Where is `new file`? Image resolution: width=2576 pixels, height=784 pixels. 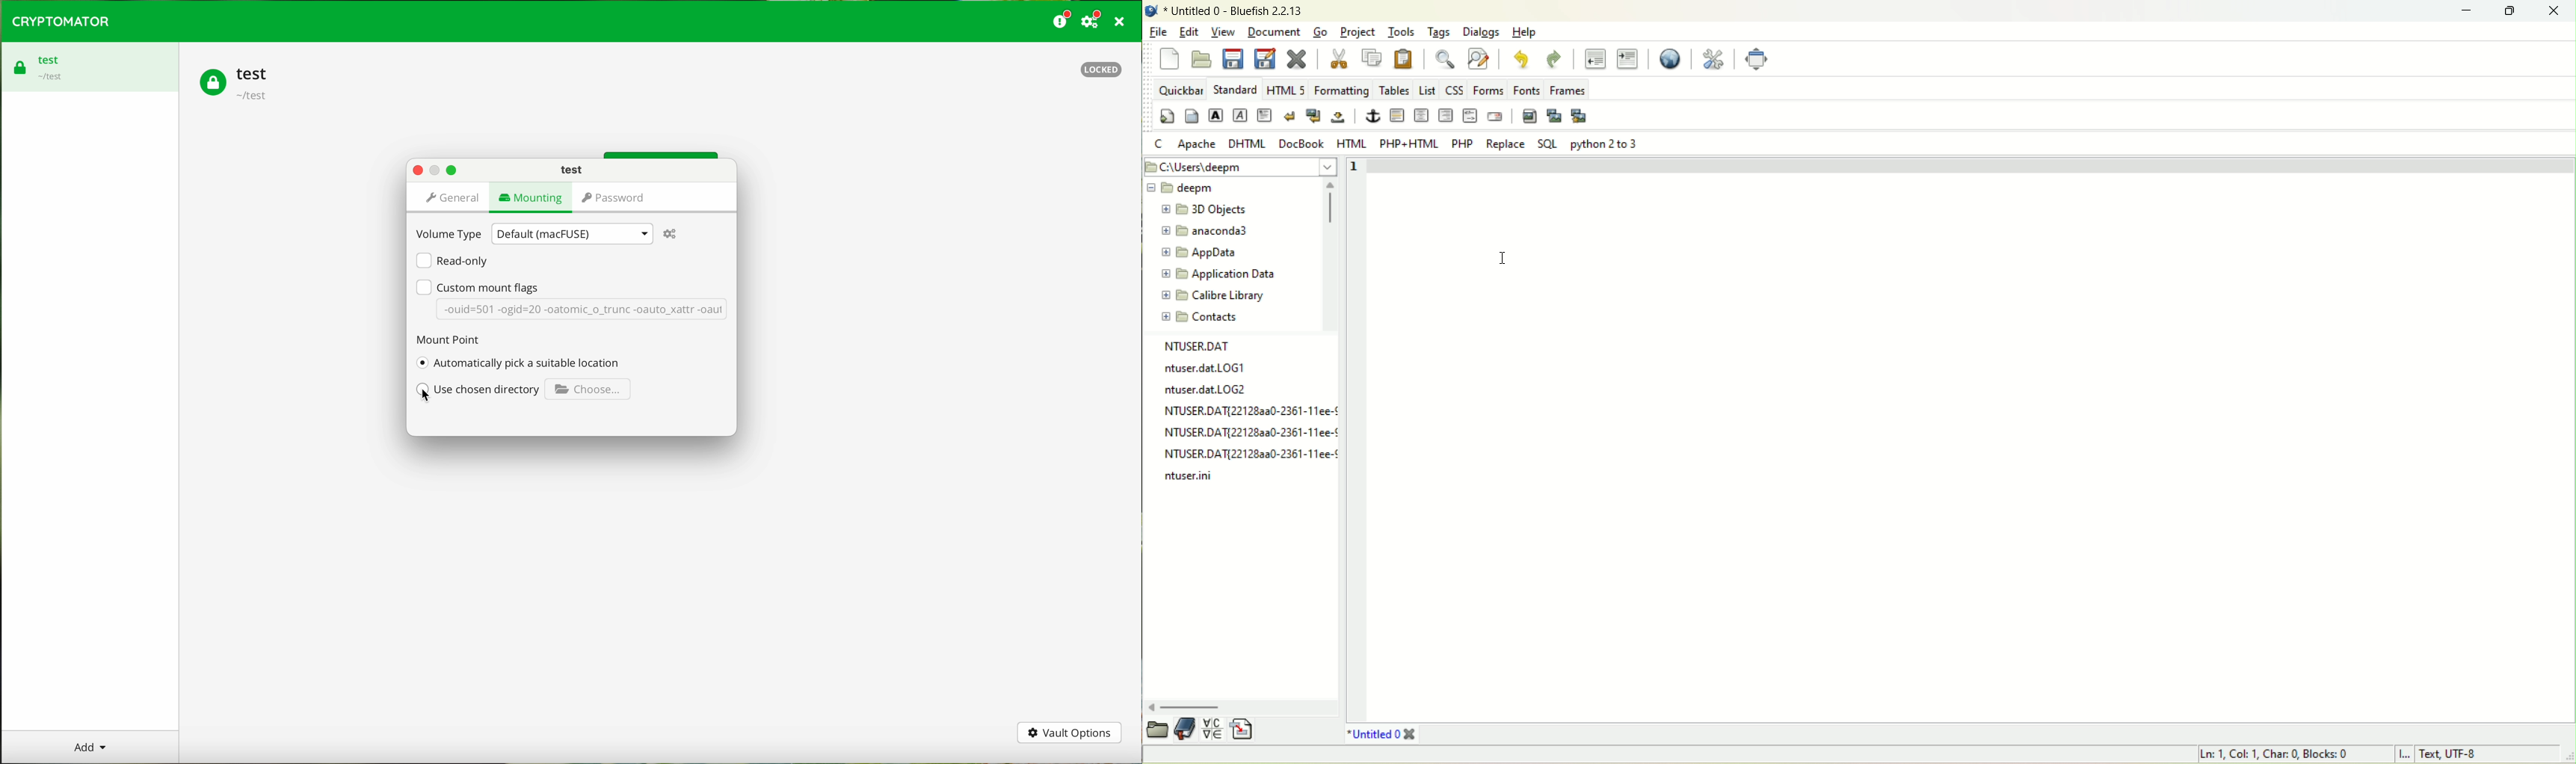 new file is located at coordinates (1171, 59).